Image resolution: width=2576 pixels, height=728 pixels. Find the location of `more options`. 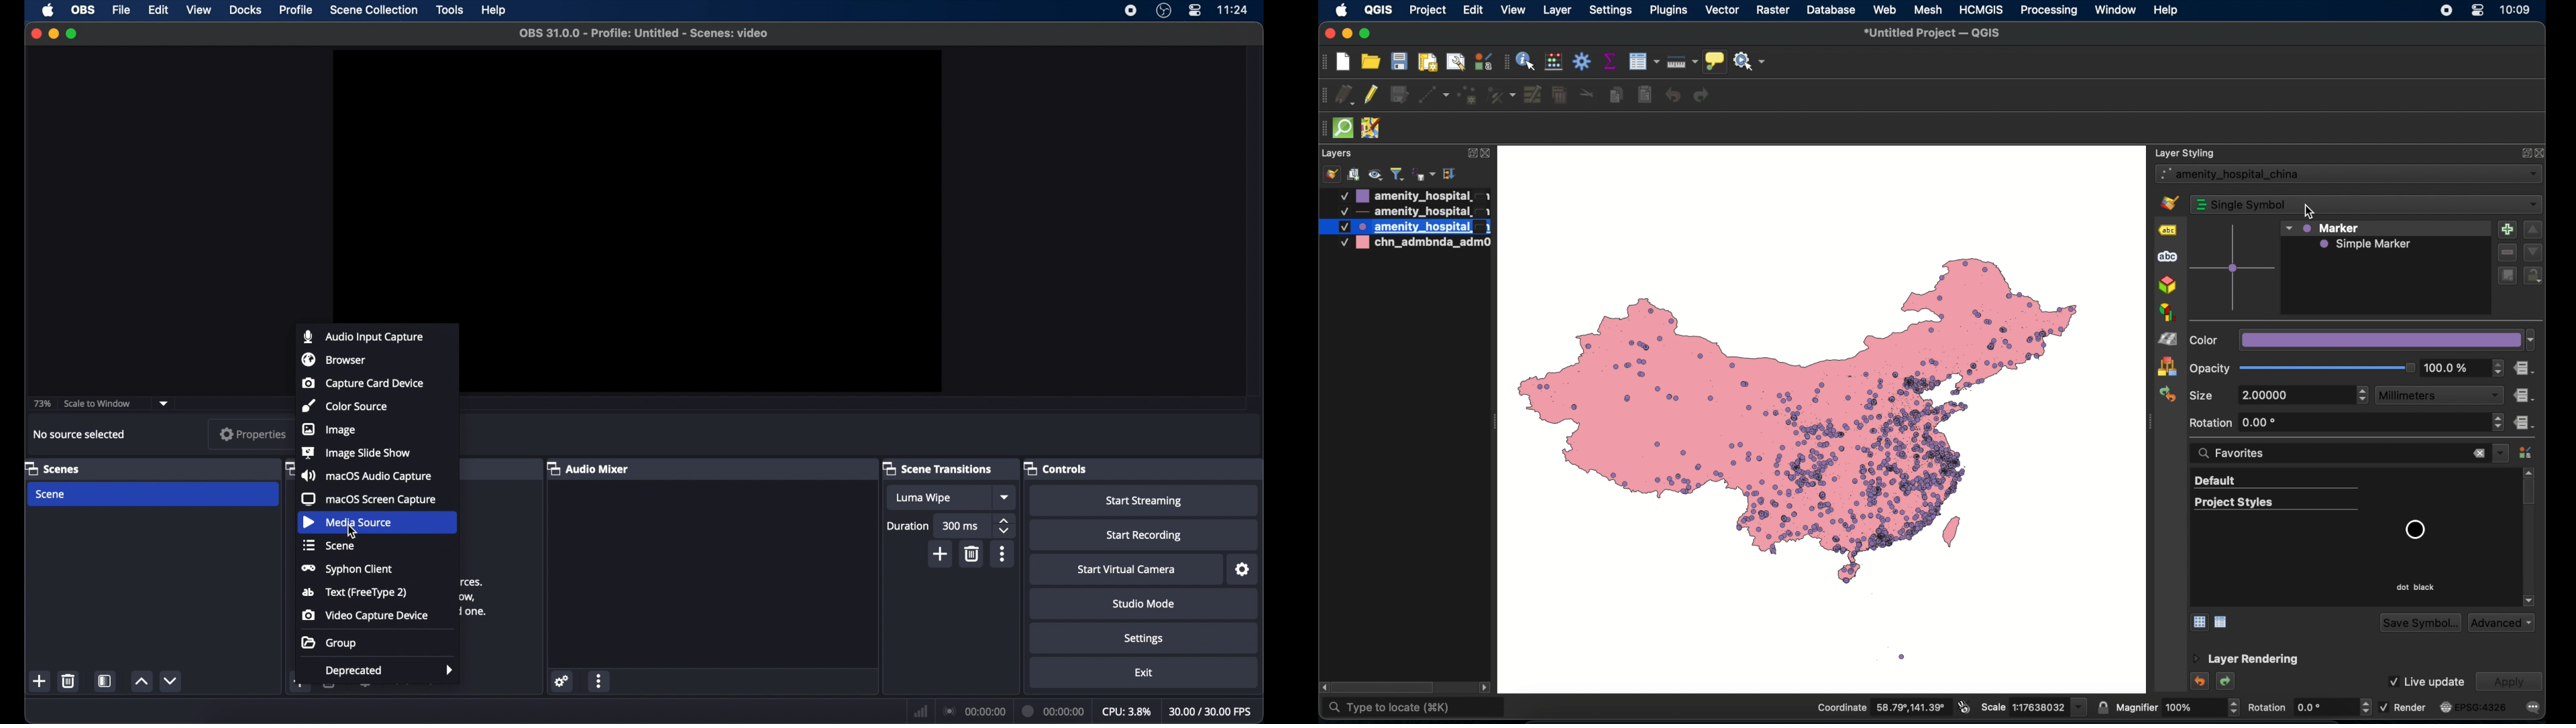

more options is located at coordinates (600, 681).